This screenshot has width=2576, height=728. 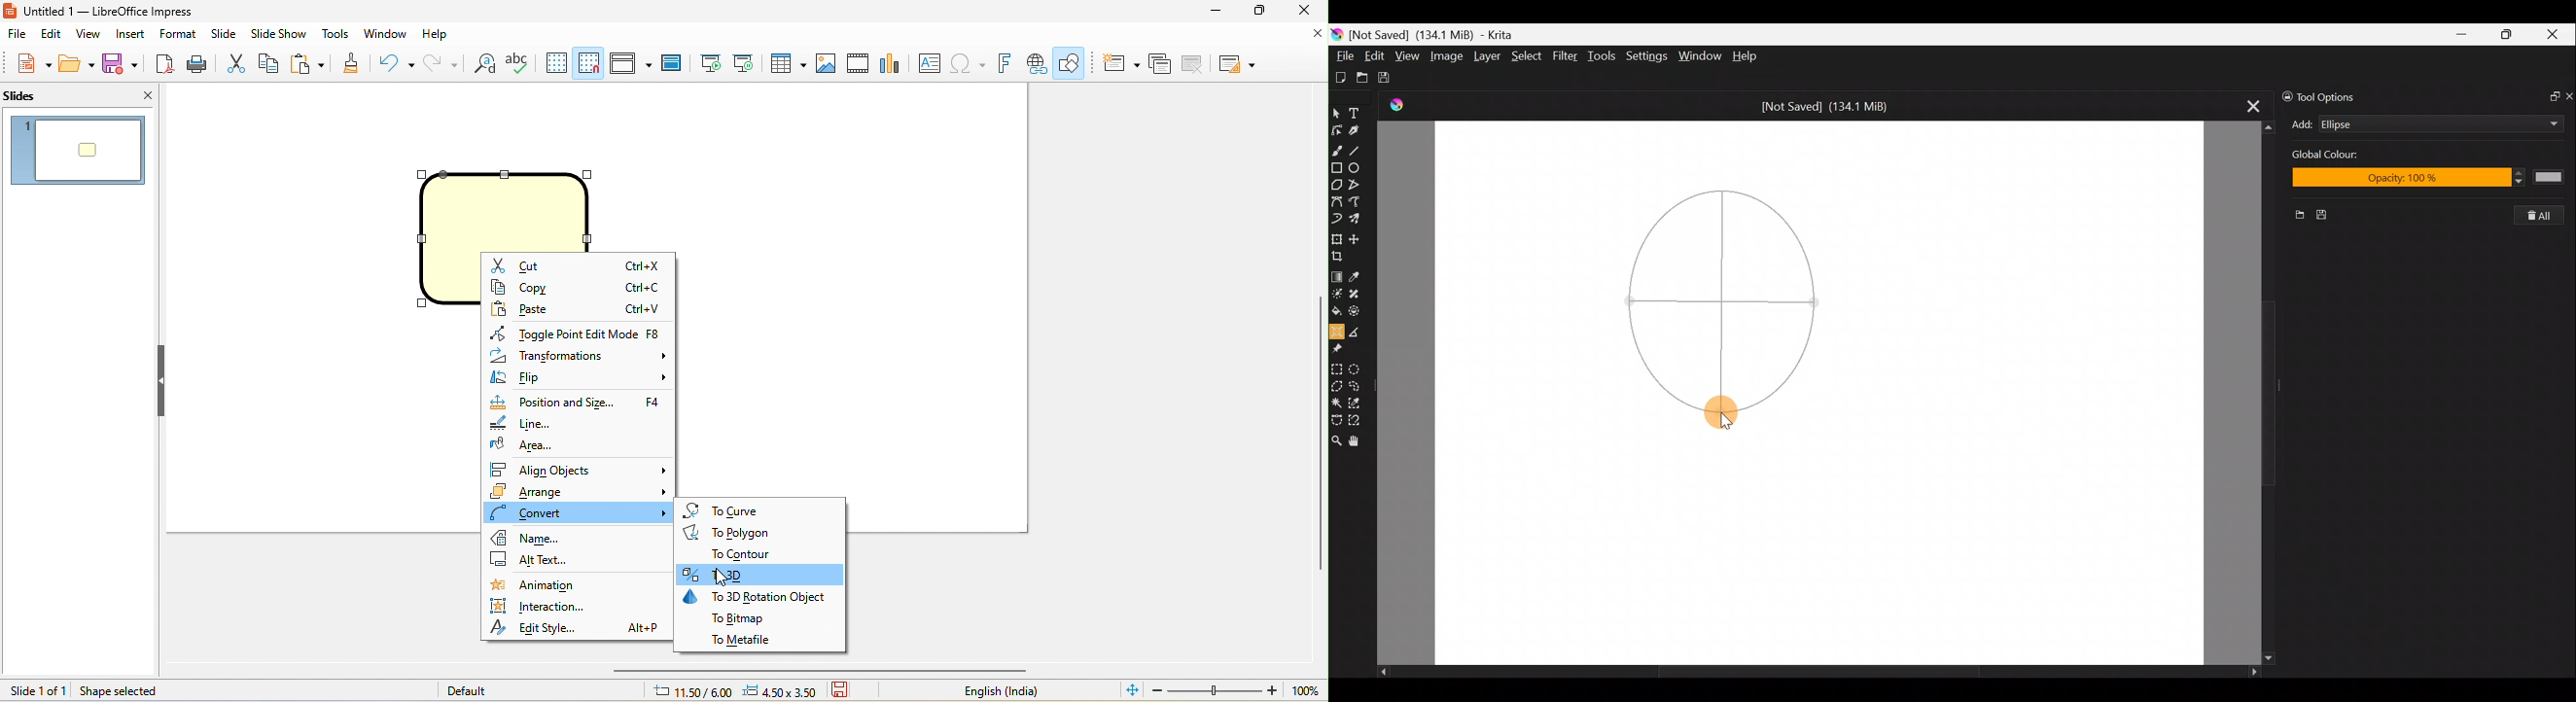 What do you see at coordinates (1354, 441) in the screenshot?
I see `Pan tool` at bounding box center [1354, 441].